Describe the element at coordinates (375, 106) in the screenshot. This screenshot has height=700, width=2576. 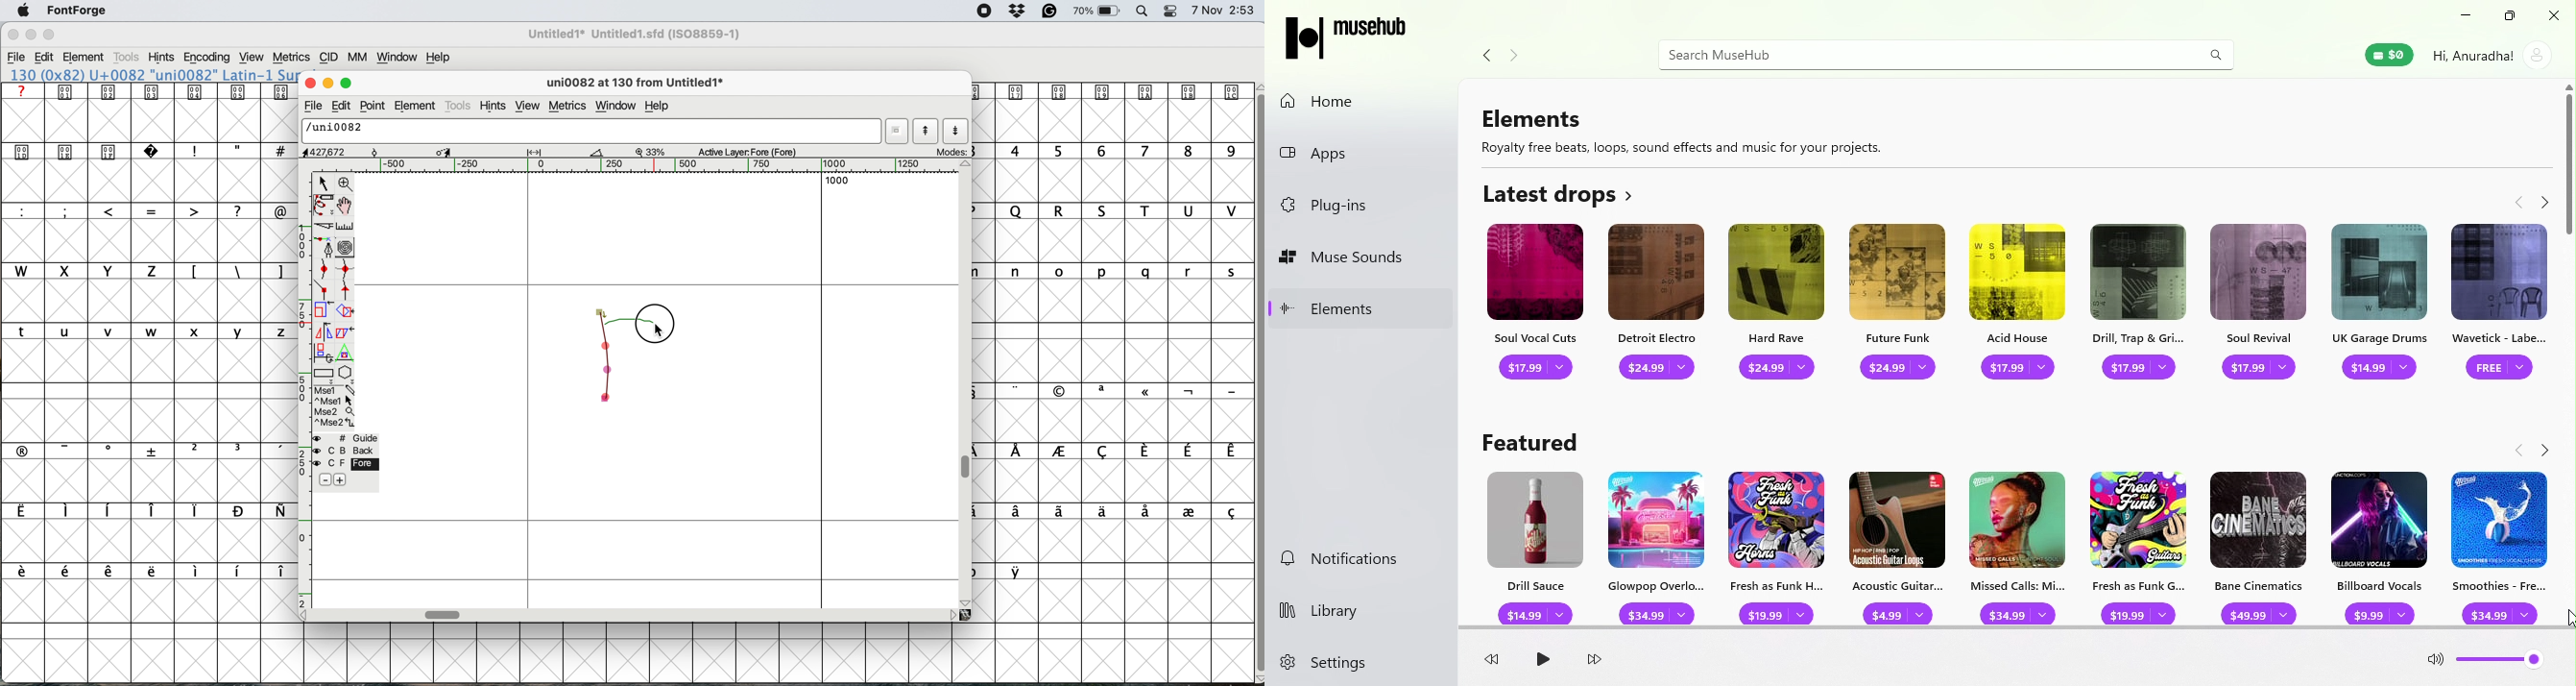
I see `point` at that location.